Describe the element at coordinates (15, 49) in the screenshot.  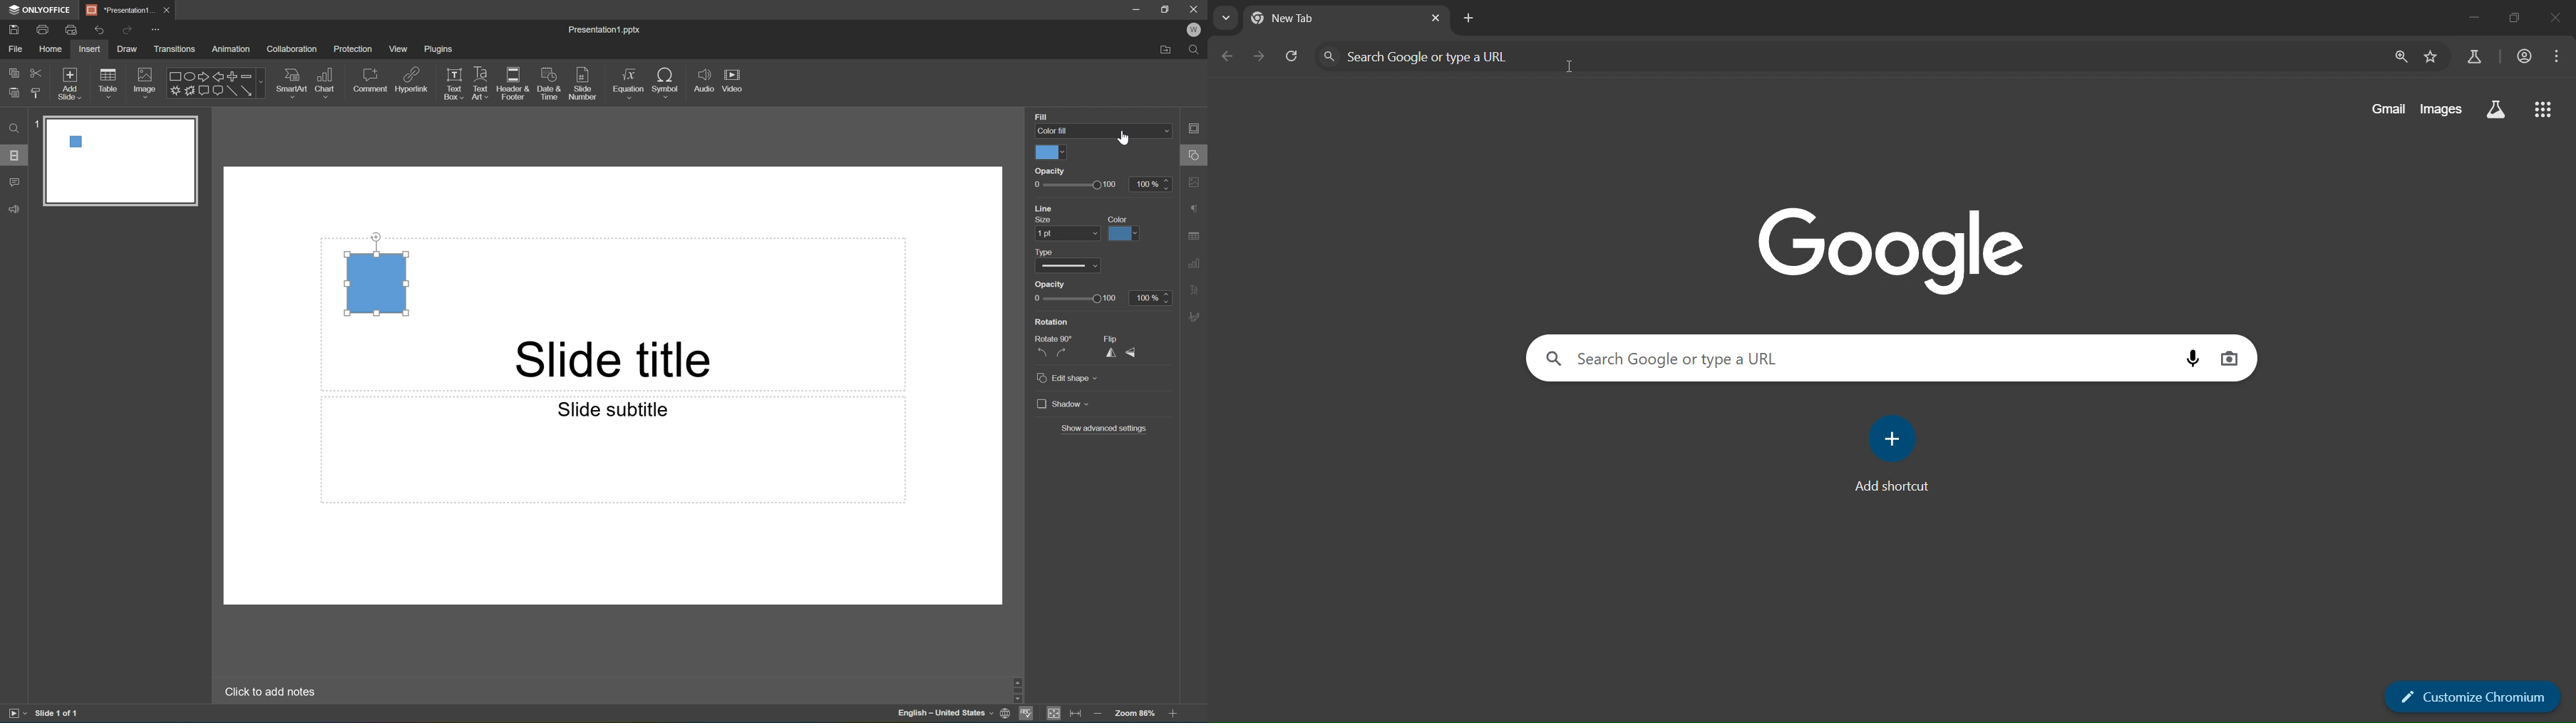
I see `File` at that location.